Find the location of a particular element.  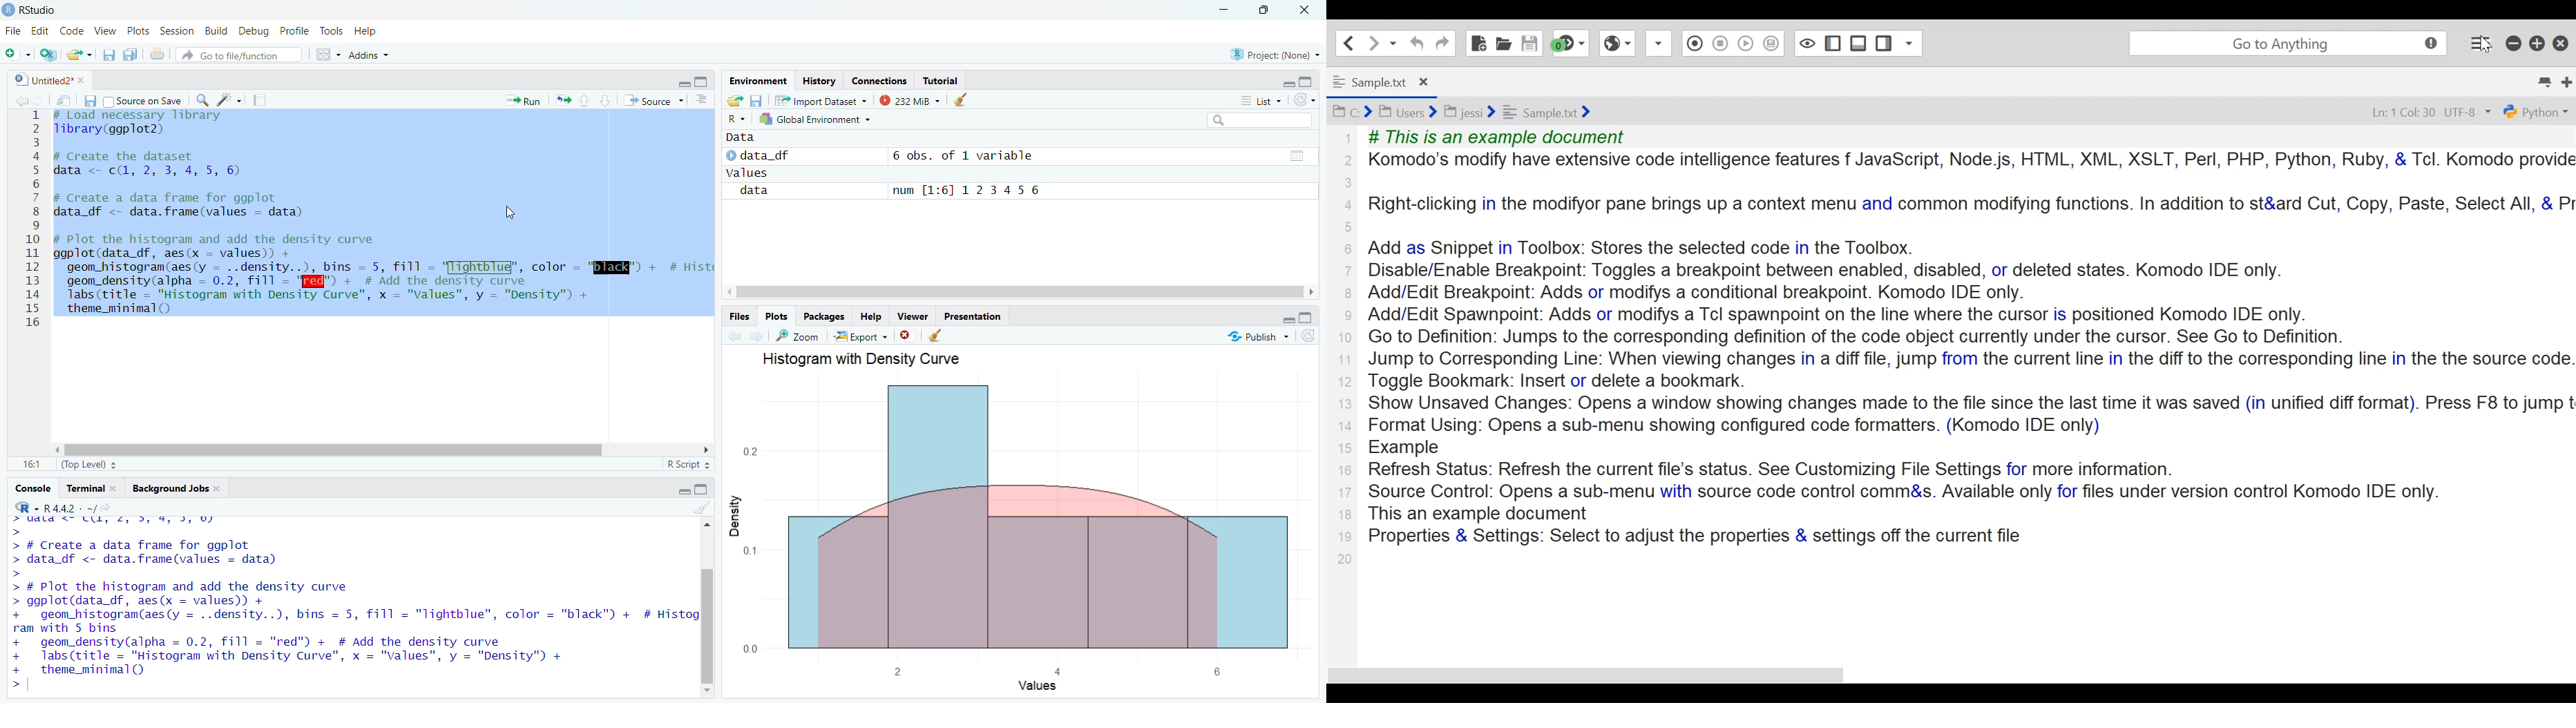

compile report is located at coordinates (261, 99).